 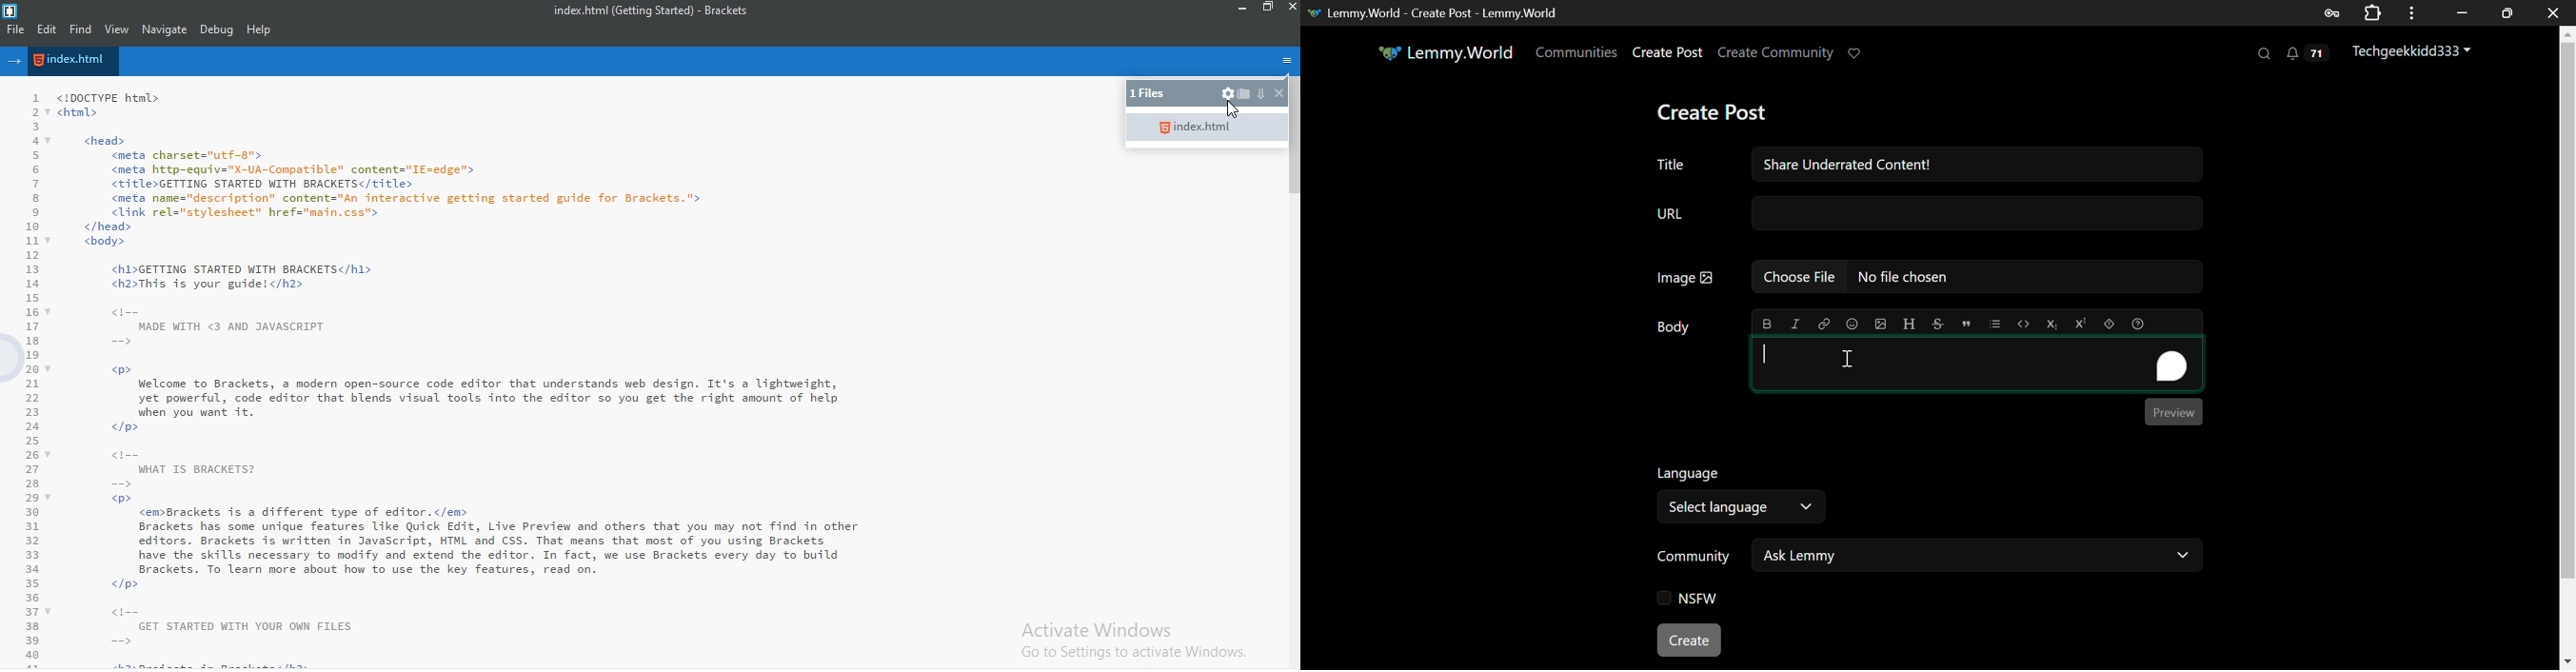 I want to click on Share Underrated Content, so click(x=1979, y=164).